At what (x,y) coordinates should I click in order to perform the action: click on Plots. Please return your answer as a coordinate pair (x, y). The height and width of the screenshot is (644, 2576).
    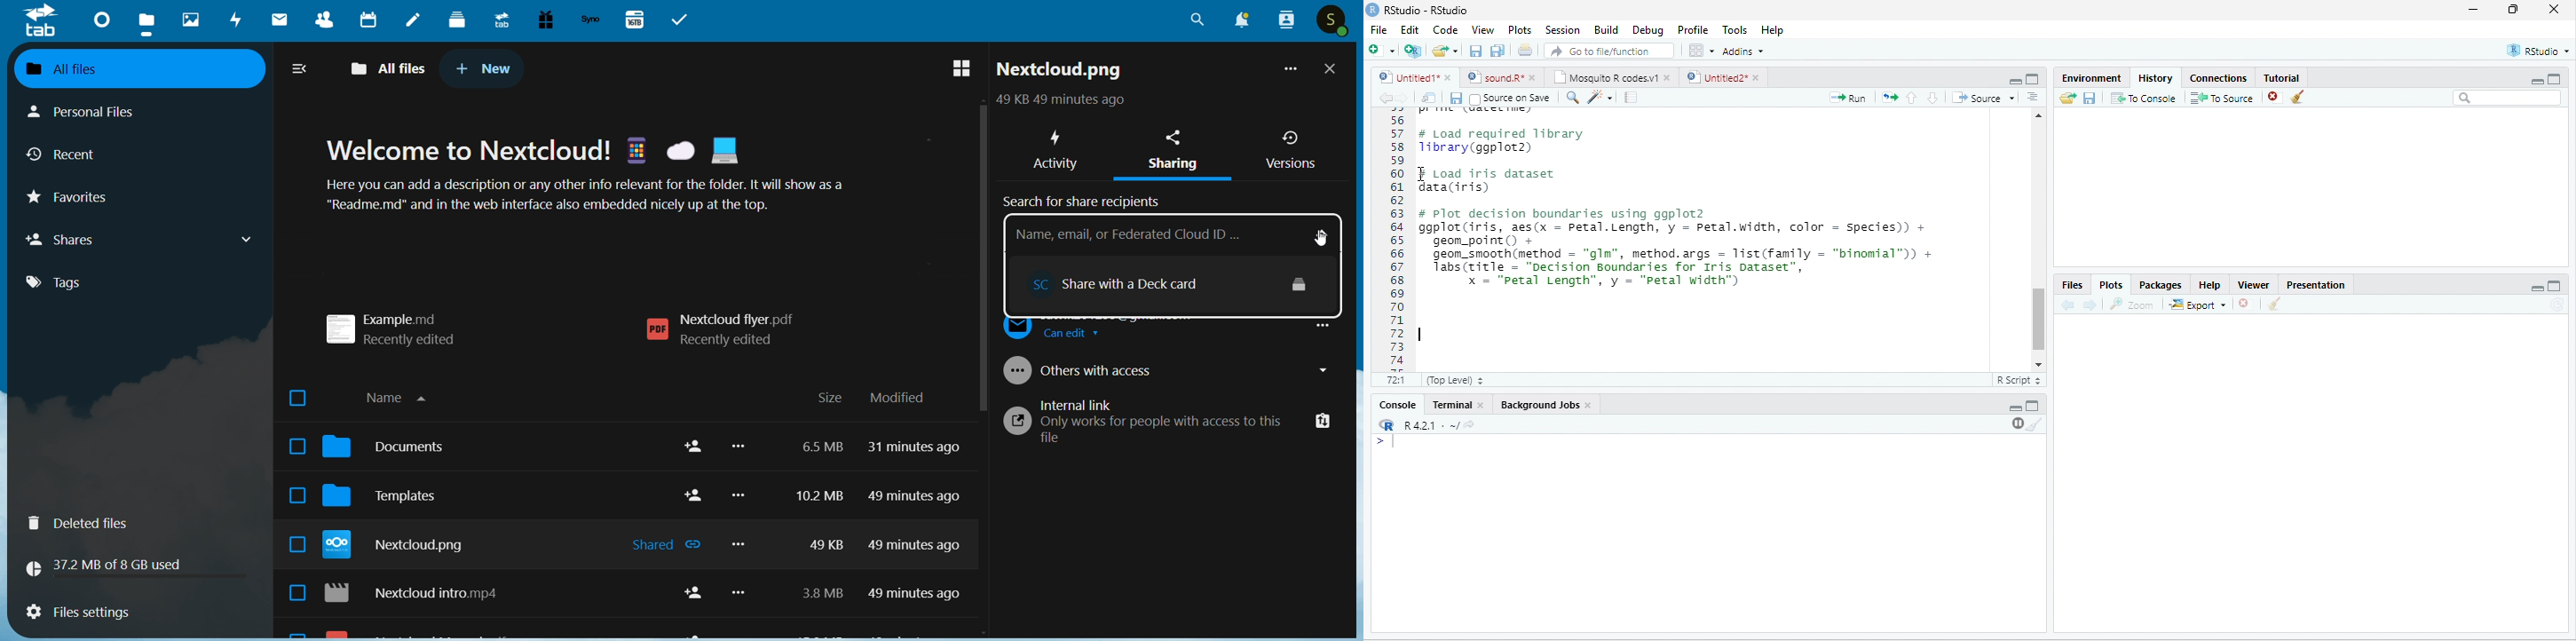
    Looking at the image, I should click on (1520, 30).